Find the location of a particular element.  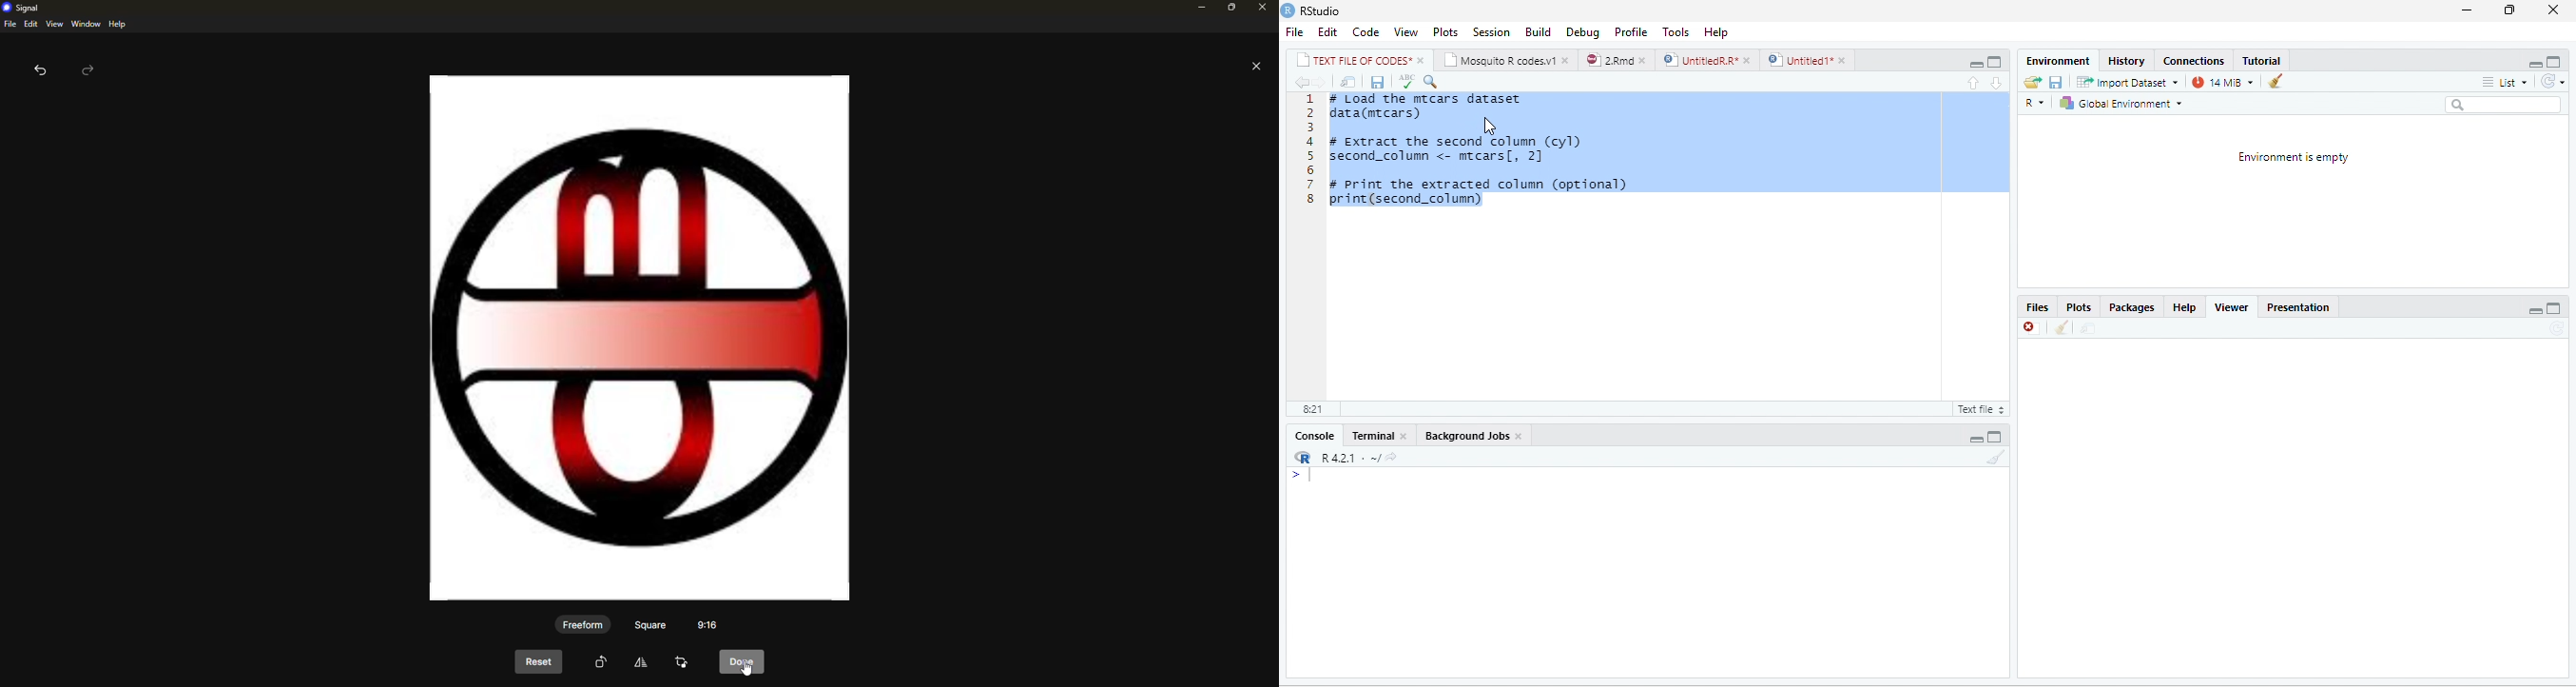

UnttiedR A is located at coordinates (1700, 59).